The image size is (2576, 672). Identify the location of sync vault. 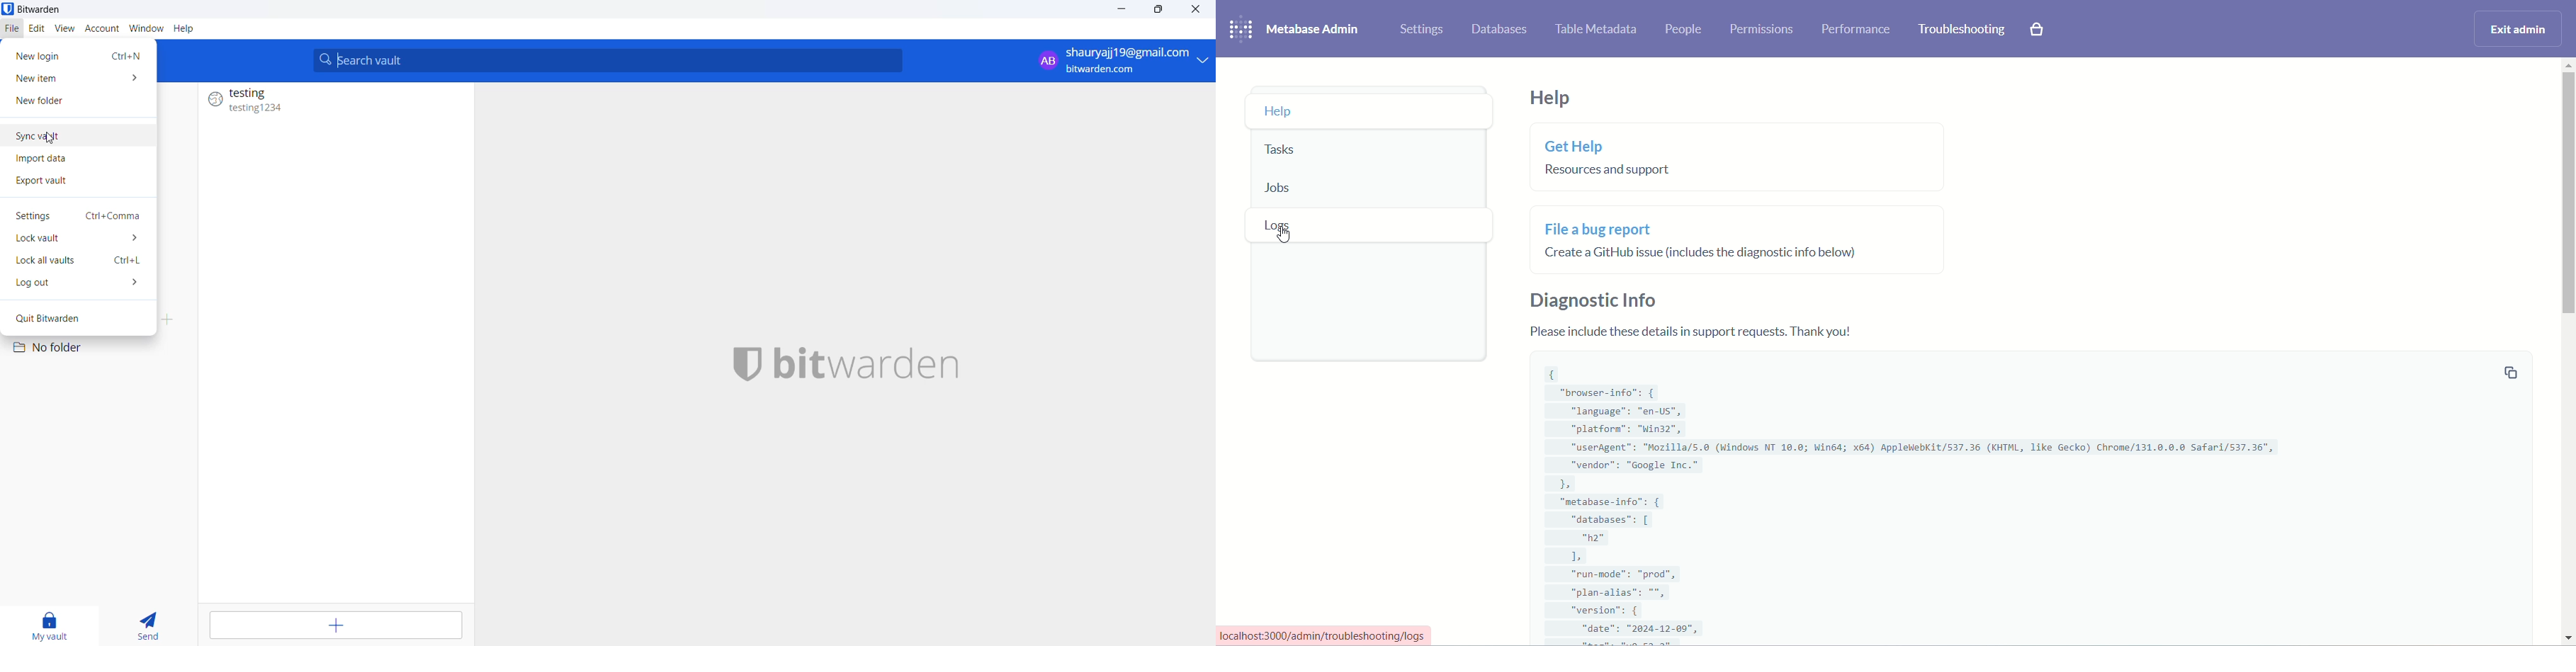
(81, 138).